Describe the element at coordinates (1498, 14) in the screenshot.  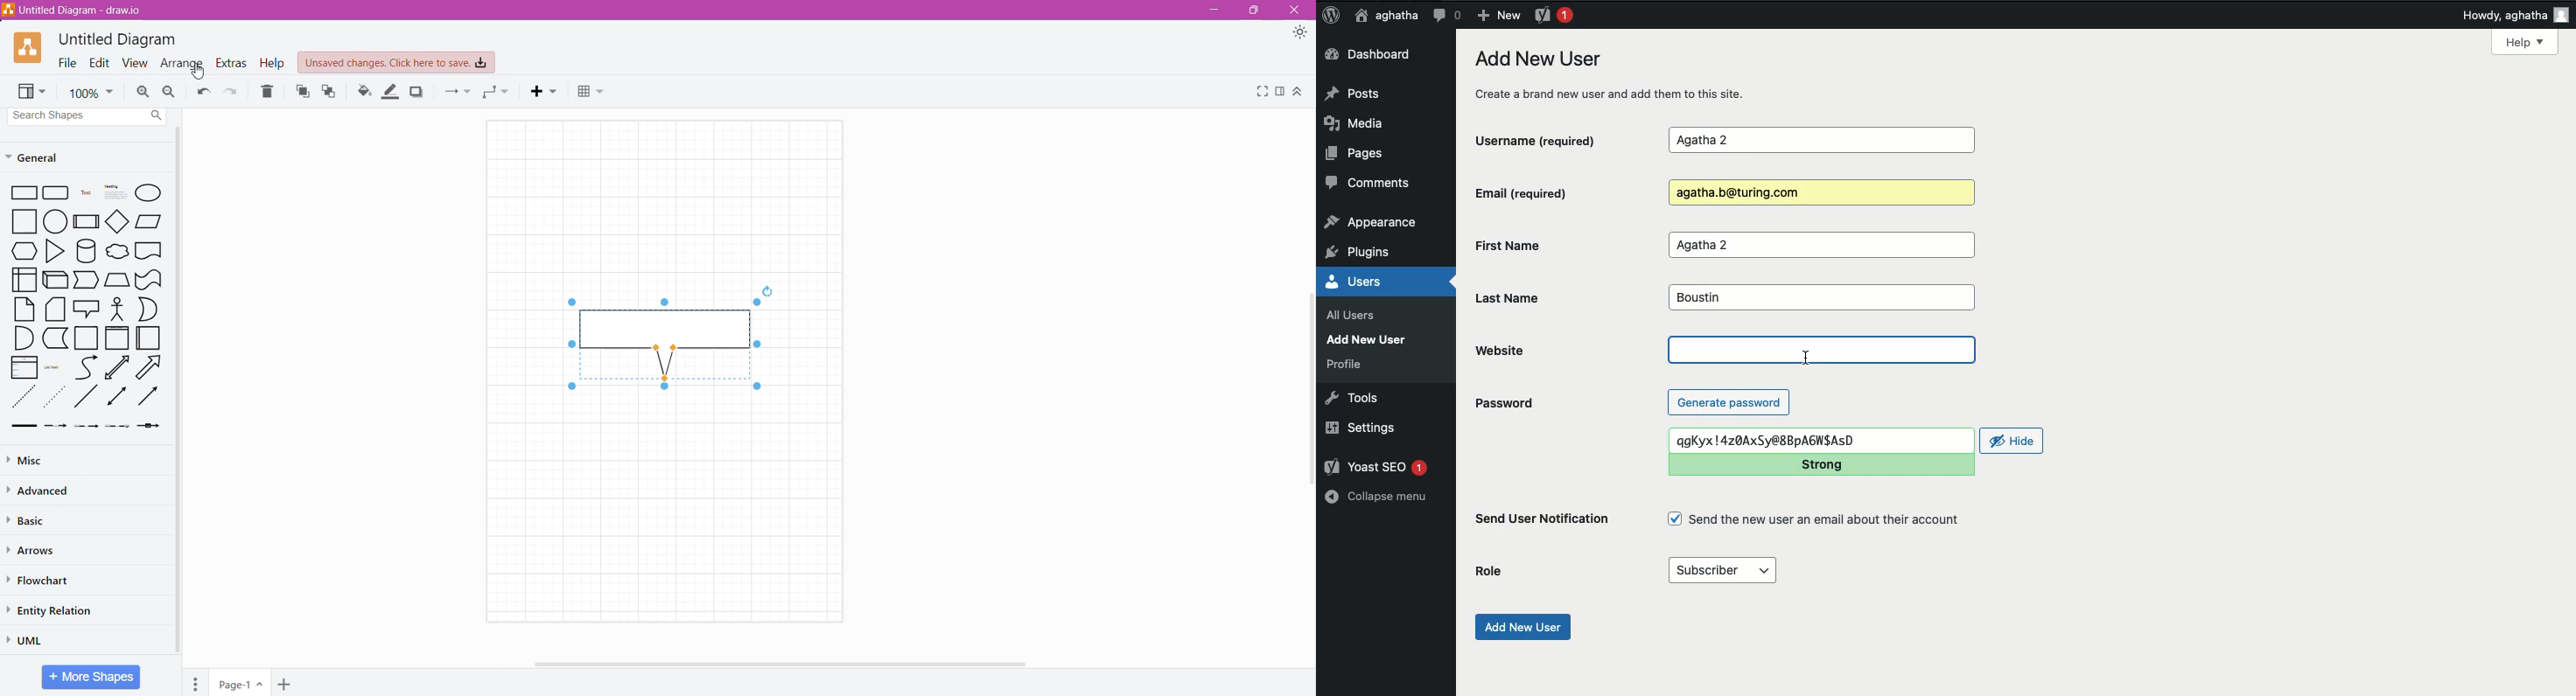
I see `New` at that location.